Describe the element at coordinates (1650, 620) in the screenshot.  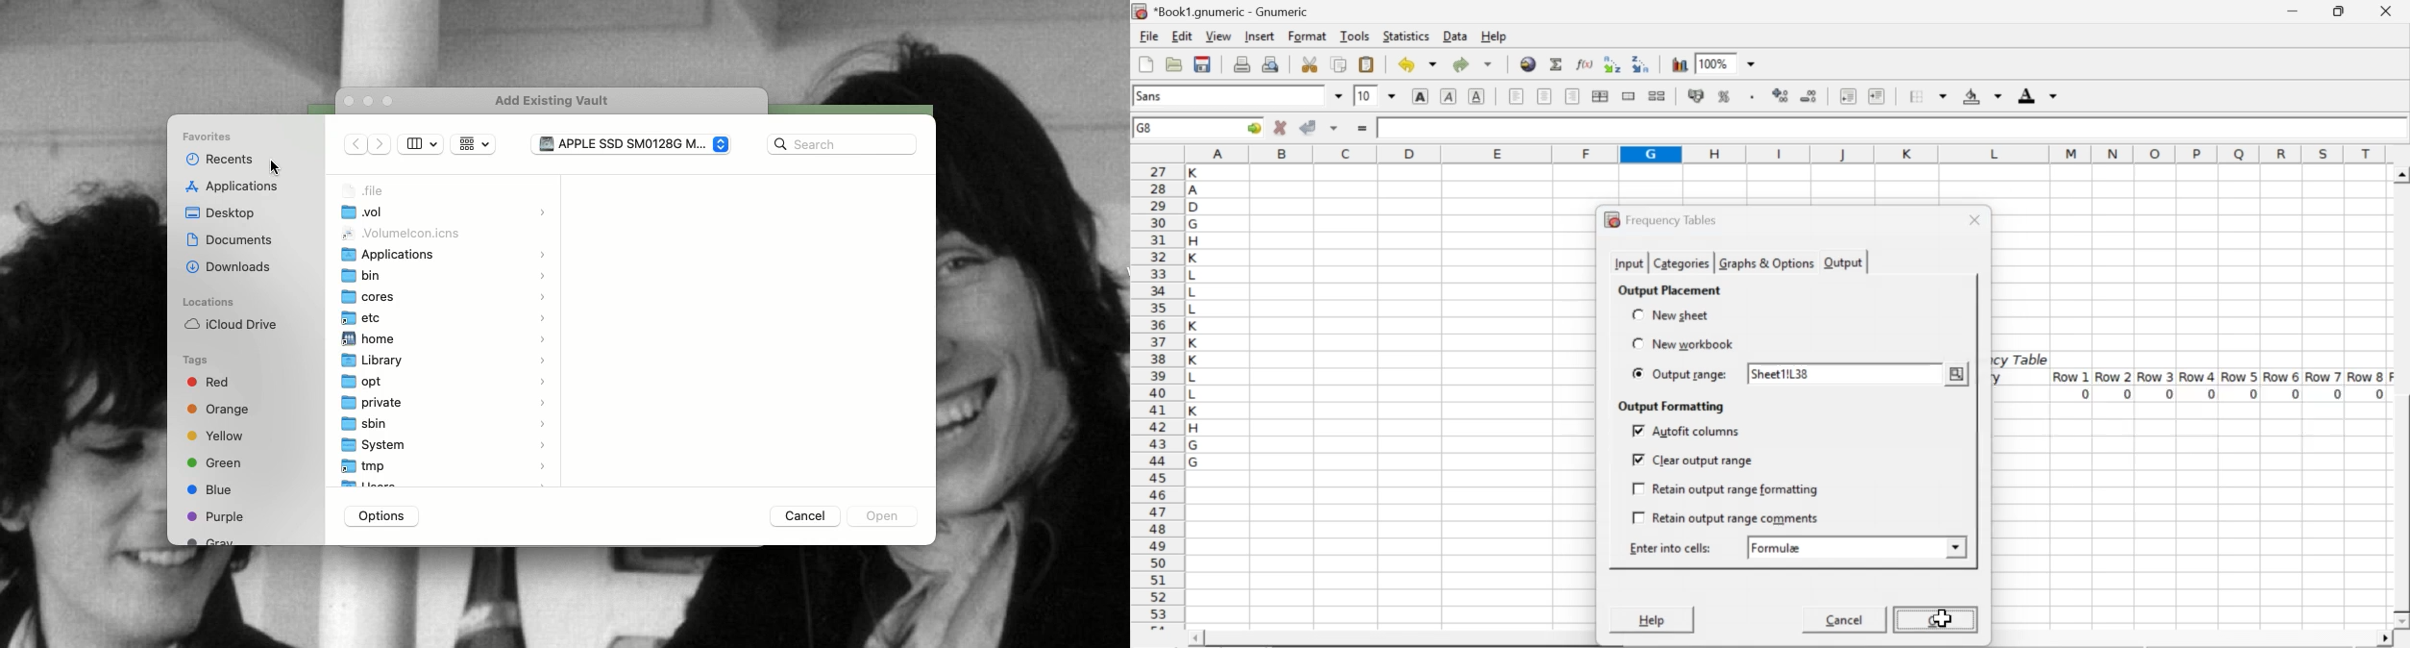
I see `Help` at that location.